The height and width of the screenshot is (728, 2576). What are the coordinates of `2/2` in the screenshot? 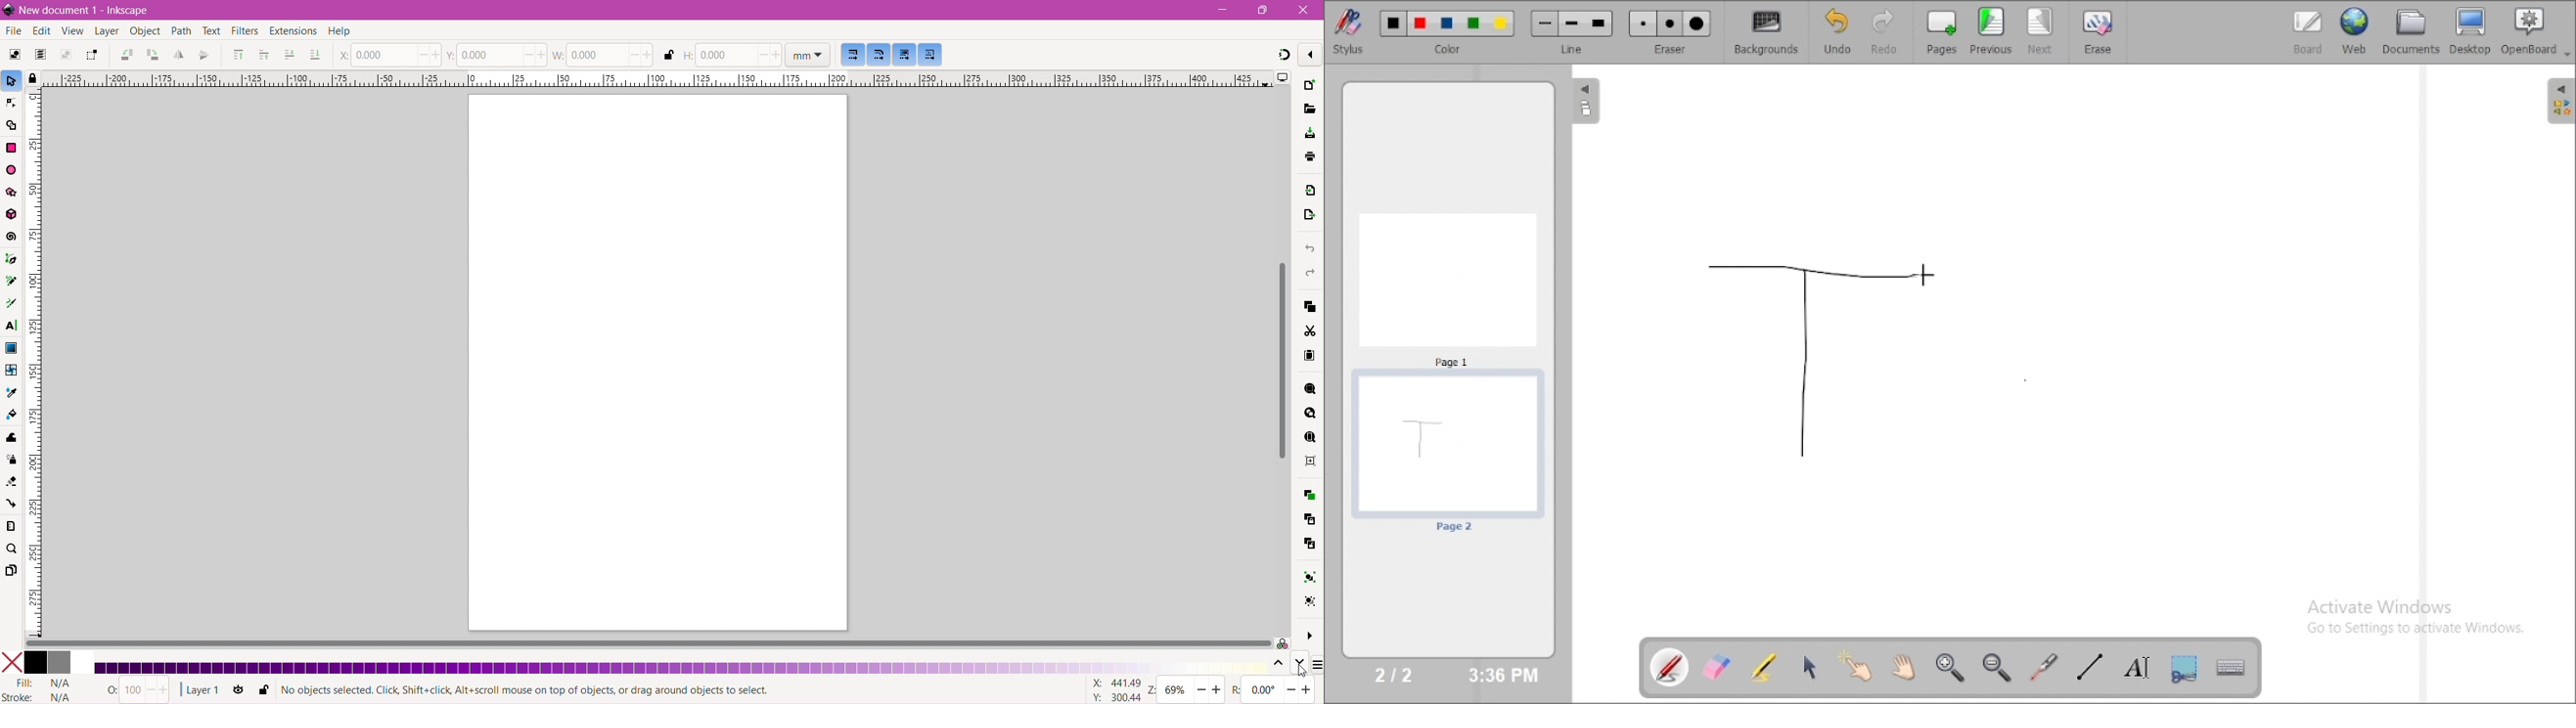 It's located at (1395, 674).